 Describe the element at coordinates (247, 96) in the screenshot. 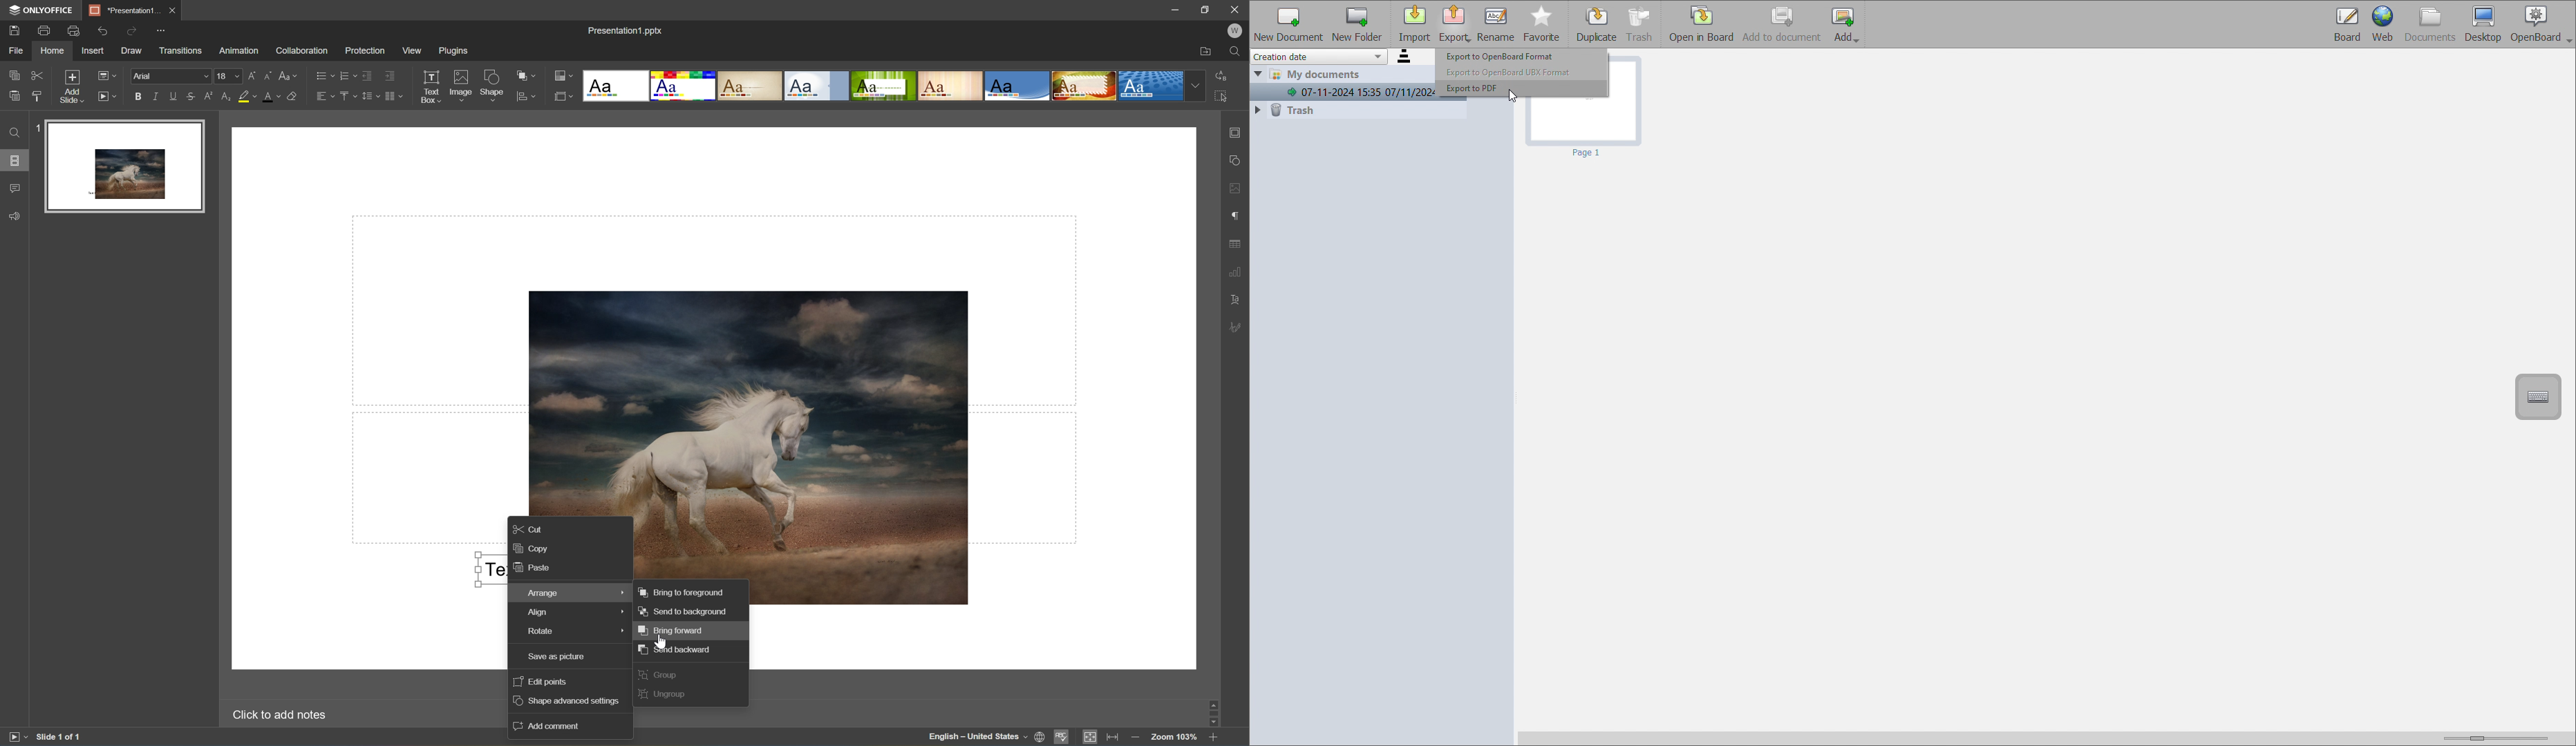

I see `Highlight color` at that location.